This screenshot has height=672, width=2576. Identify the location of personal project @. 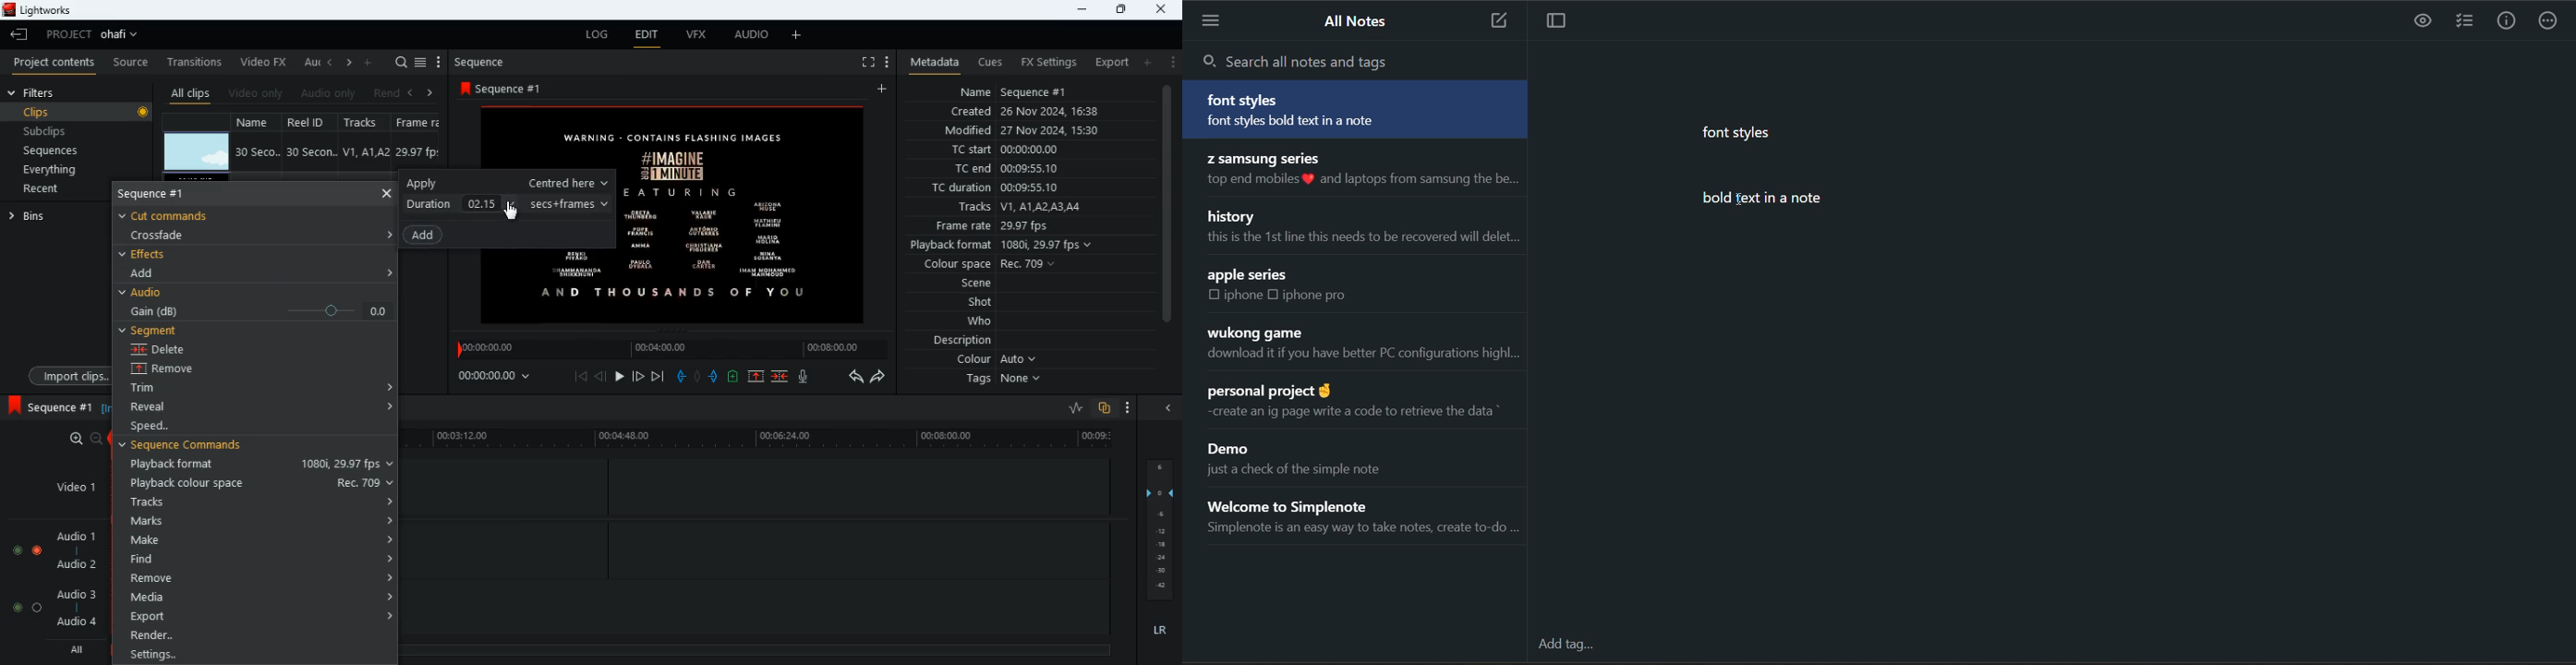
(1267, 387).